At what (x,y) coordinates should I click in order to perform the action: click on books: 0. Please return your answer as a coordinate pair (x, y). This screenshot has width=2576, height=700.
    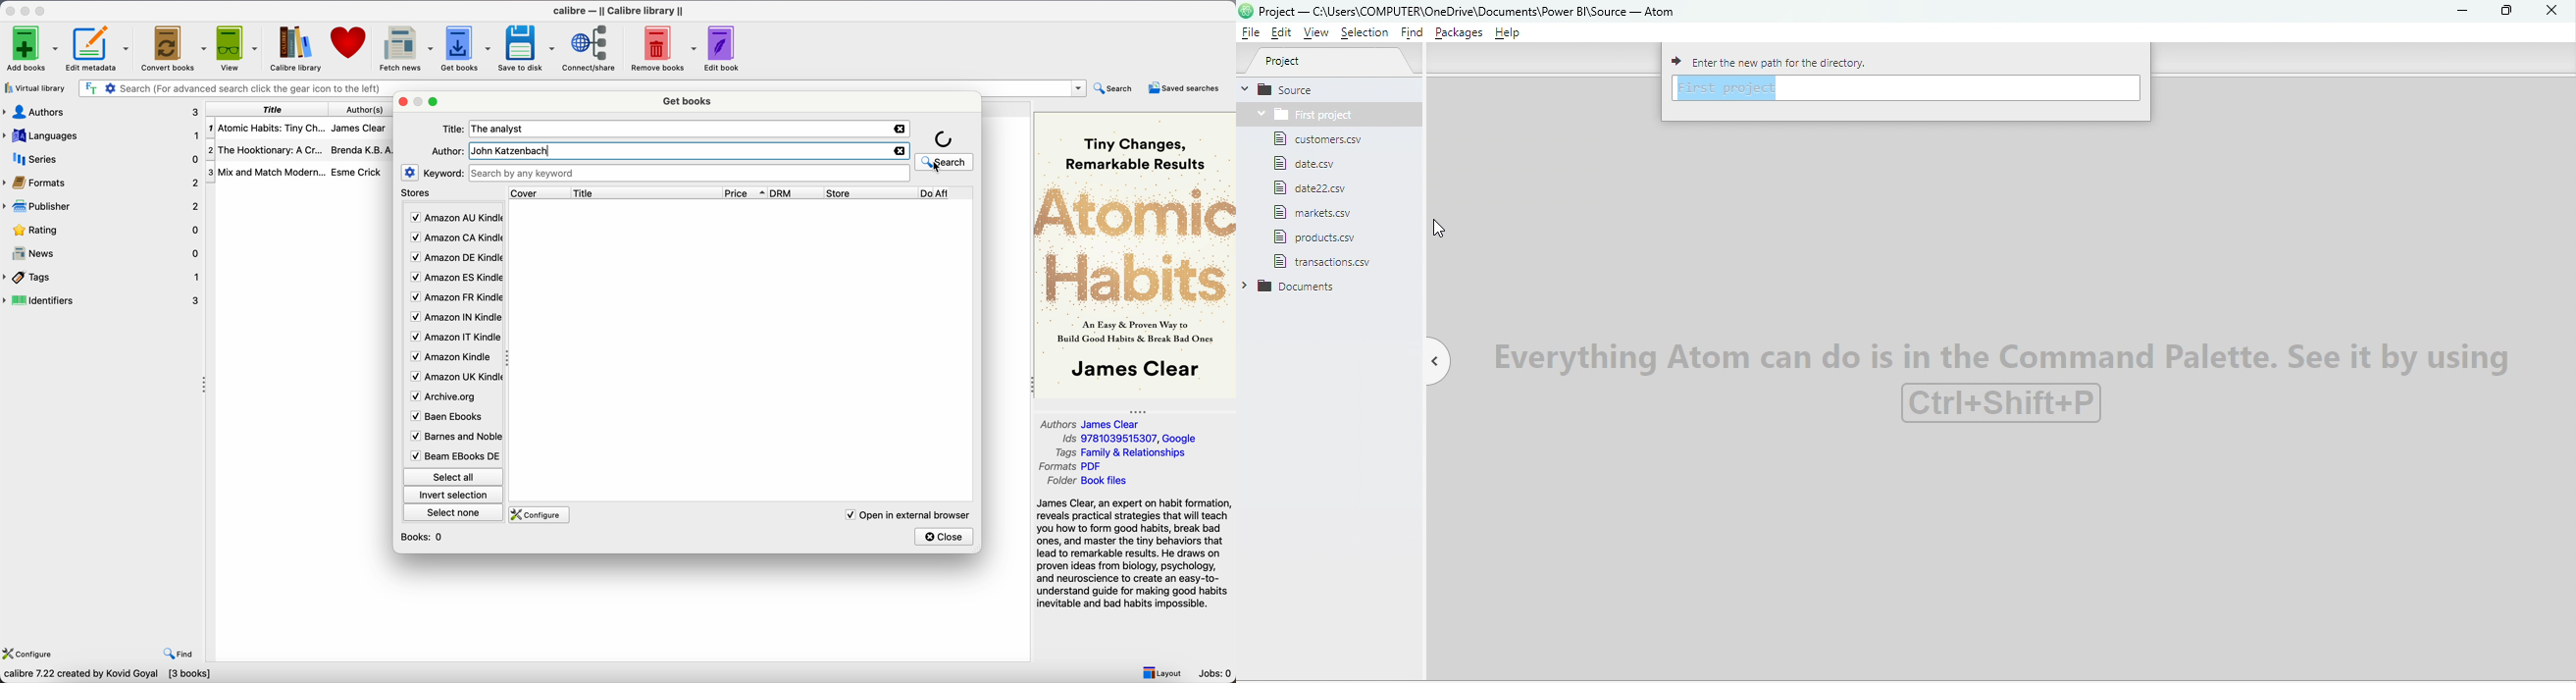
    Looking at the image, I should click on (424, 537).